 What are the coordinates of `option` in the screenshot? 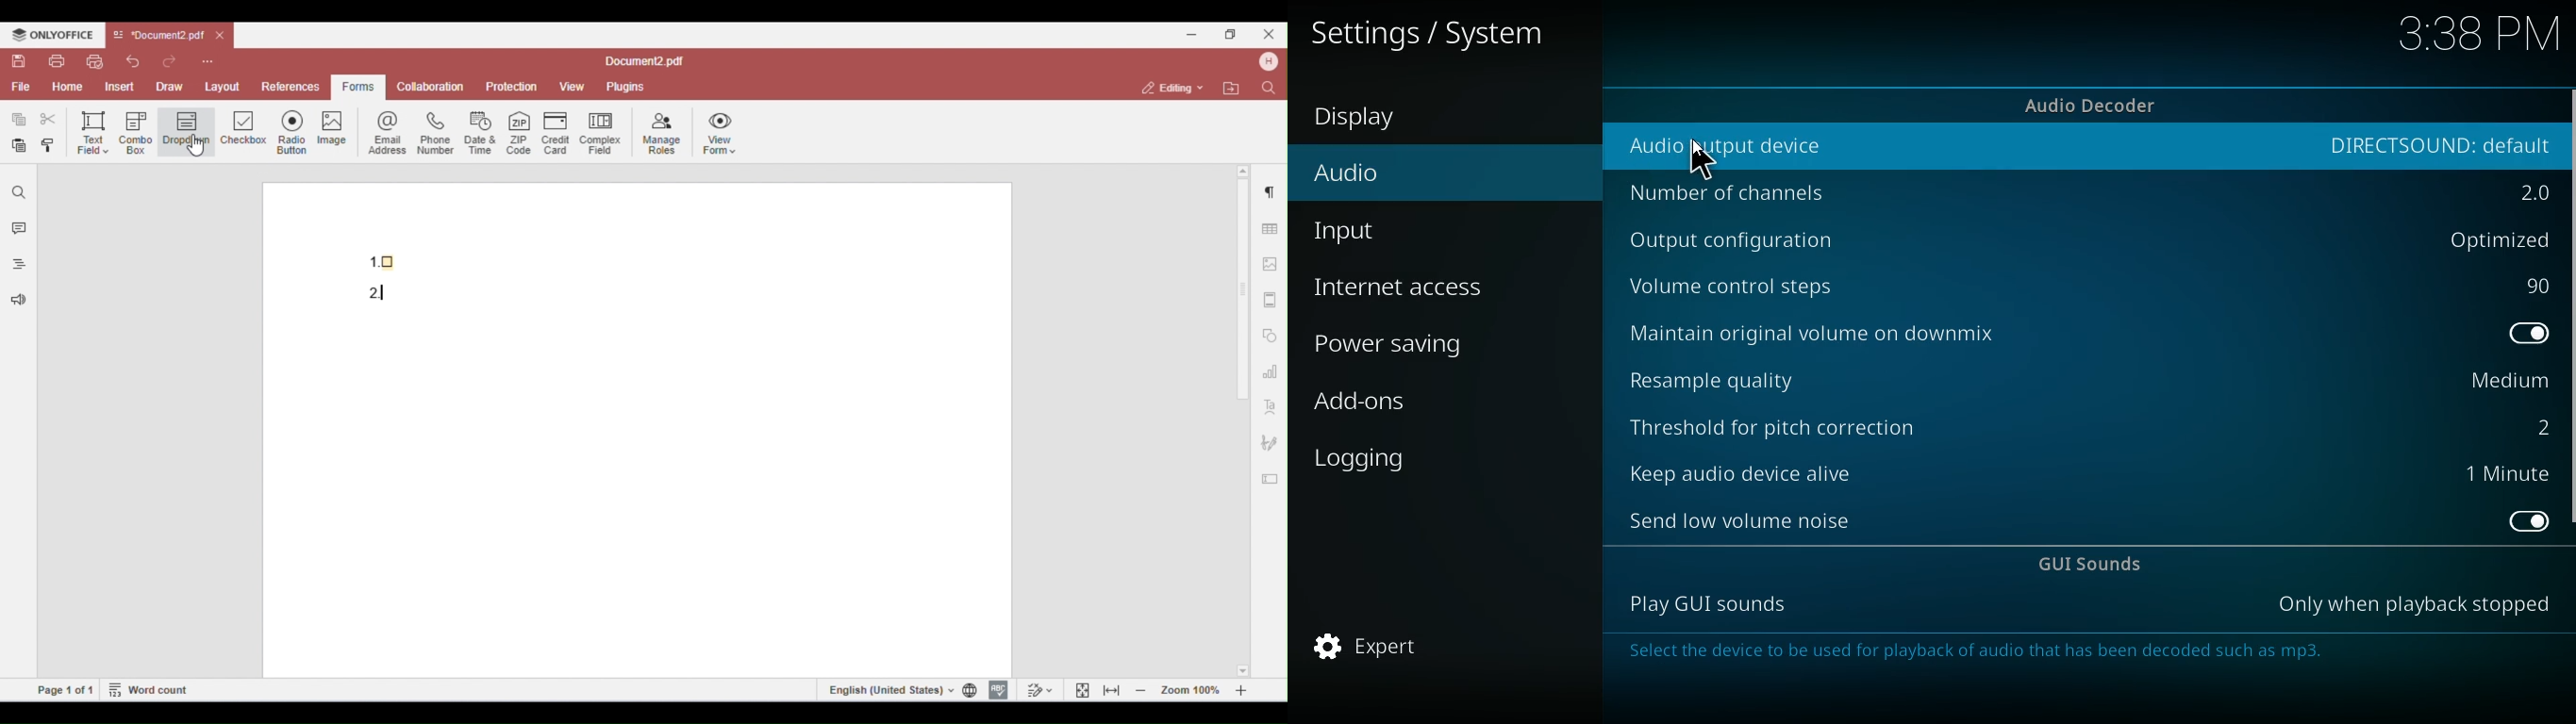 It's located at (2529, 192).